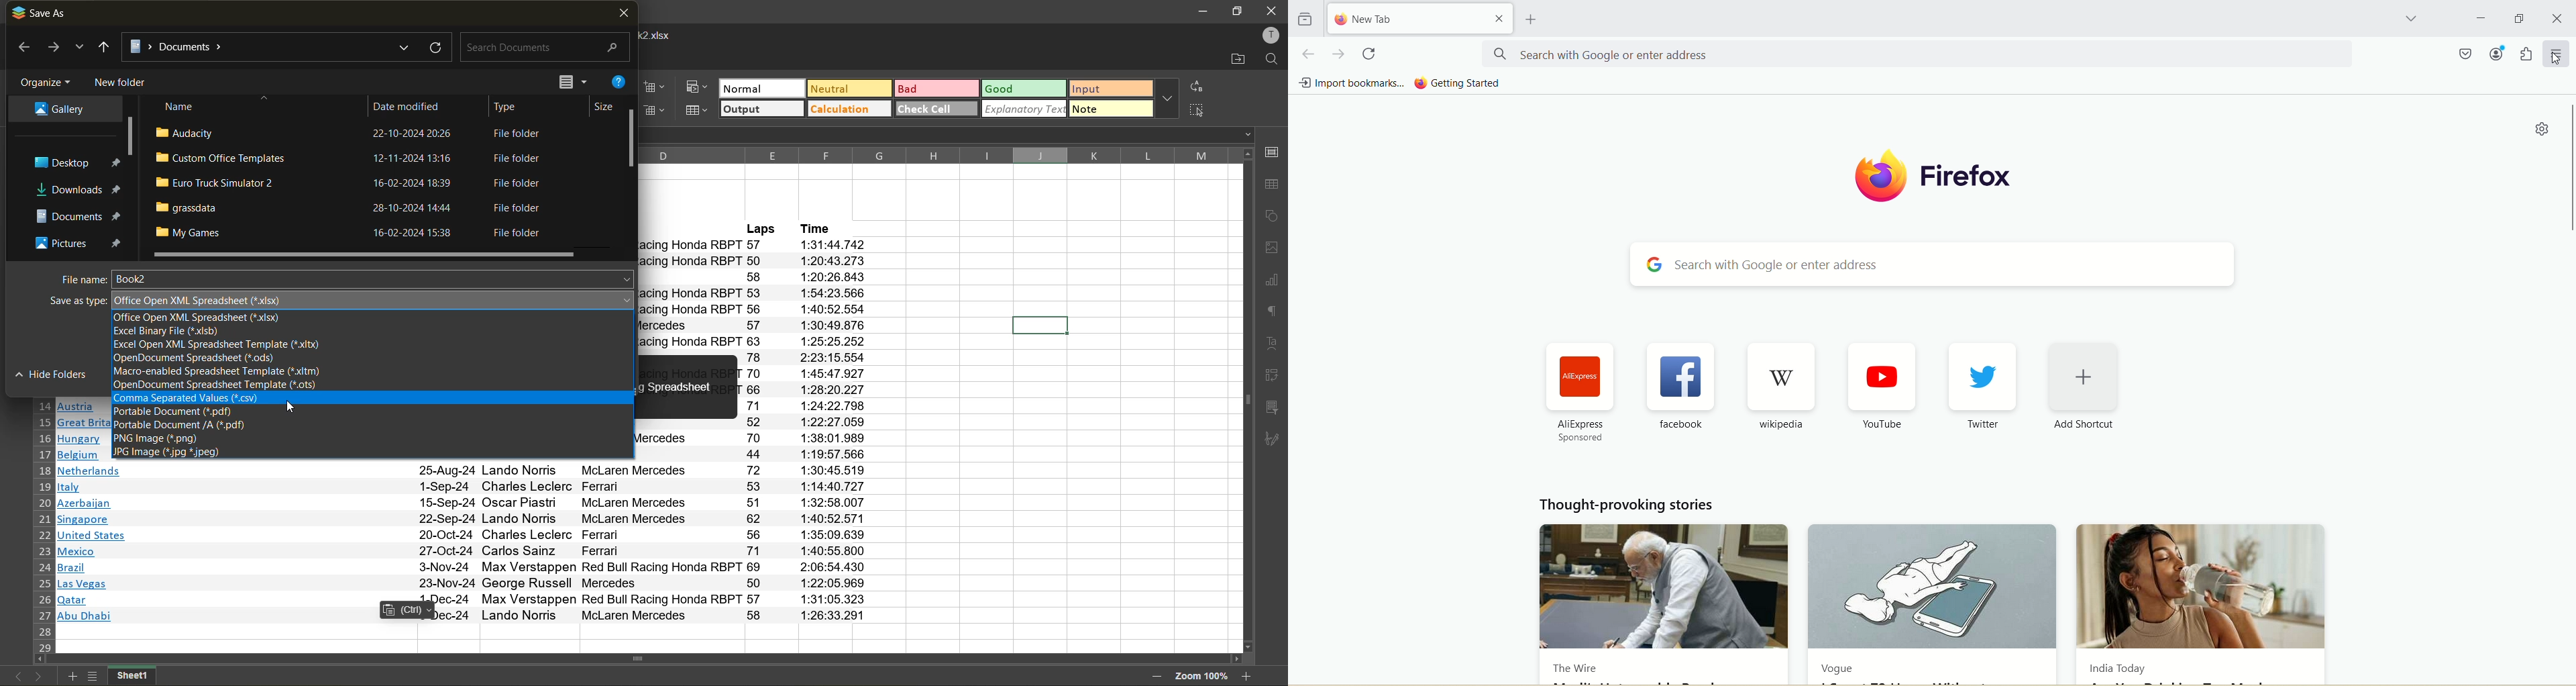  Describe the element at coordinates (292, 409) in the screenshot. I see `Cursor` at that location.